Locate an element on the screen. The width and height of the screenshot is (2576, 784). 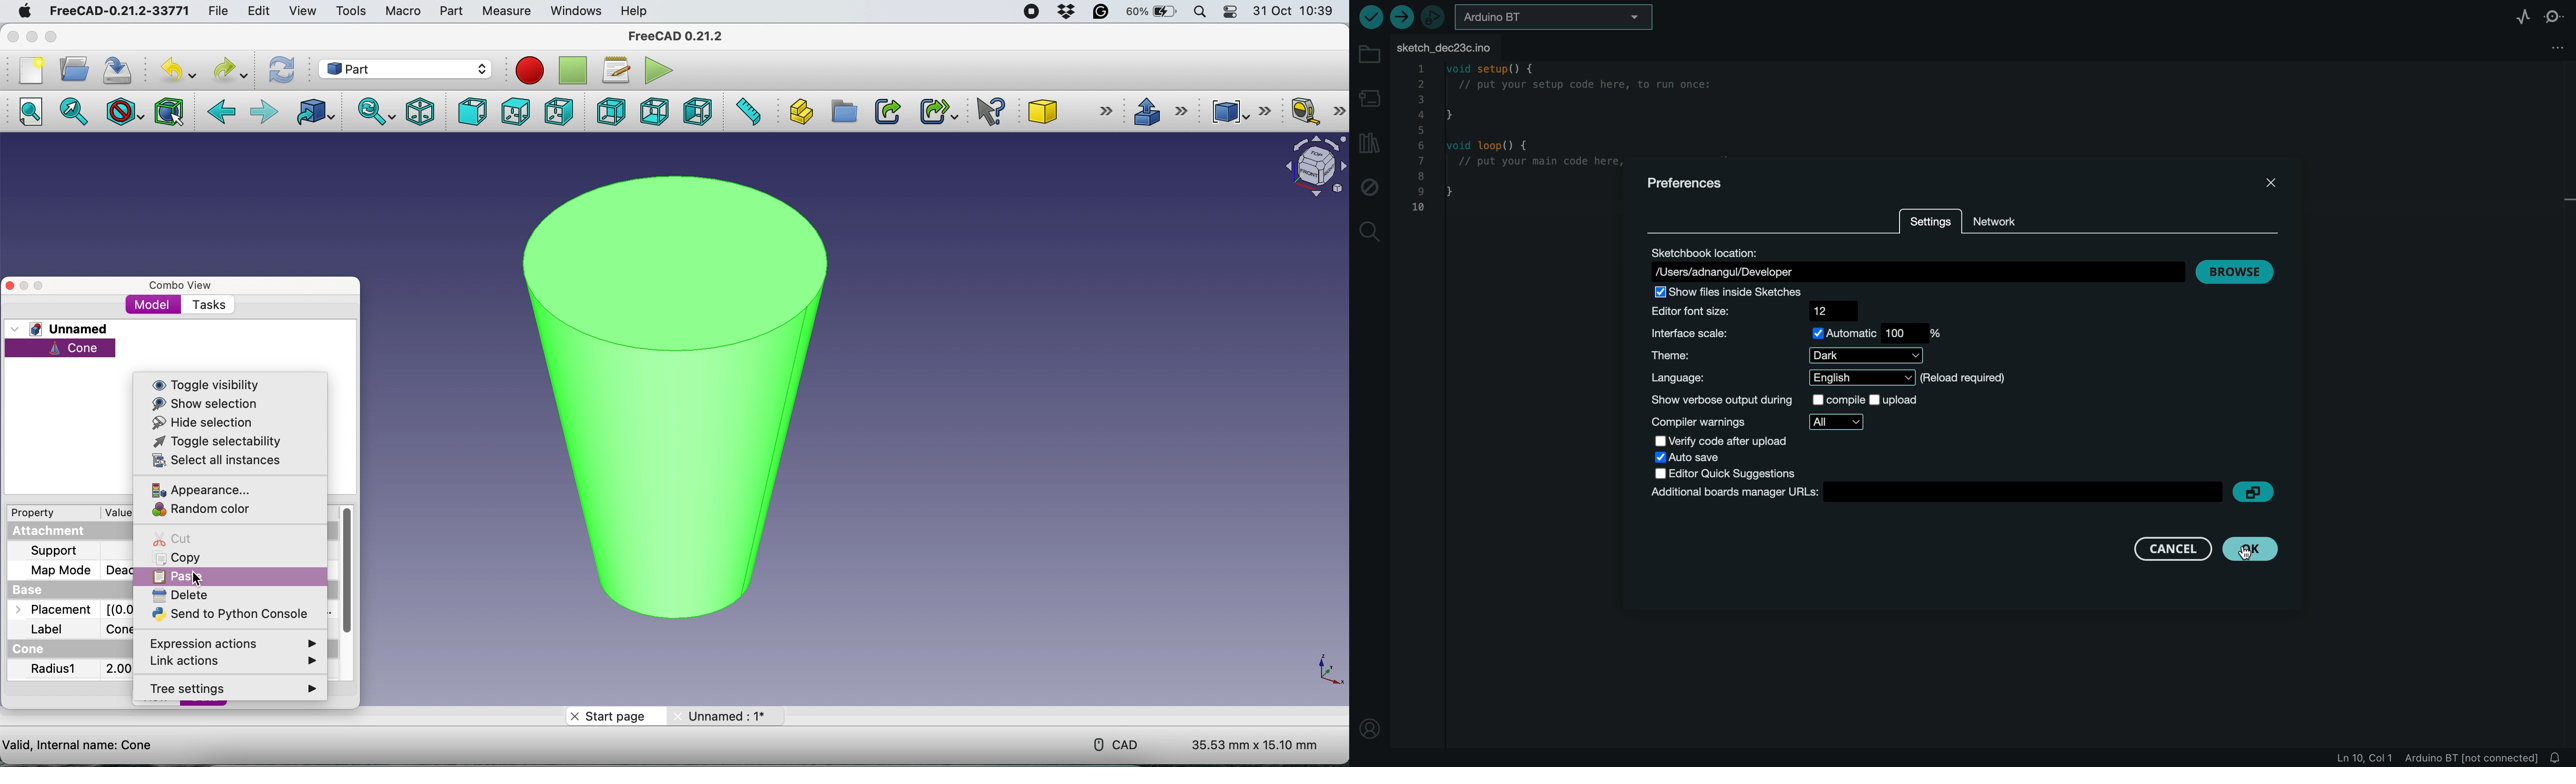
combo view is located at coordinates (181, 284).